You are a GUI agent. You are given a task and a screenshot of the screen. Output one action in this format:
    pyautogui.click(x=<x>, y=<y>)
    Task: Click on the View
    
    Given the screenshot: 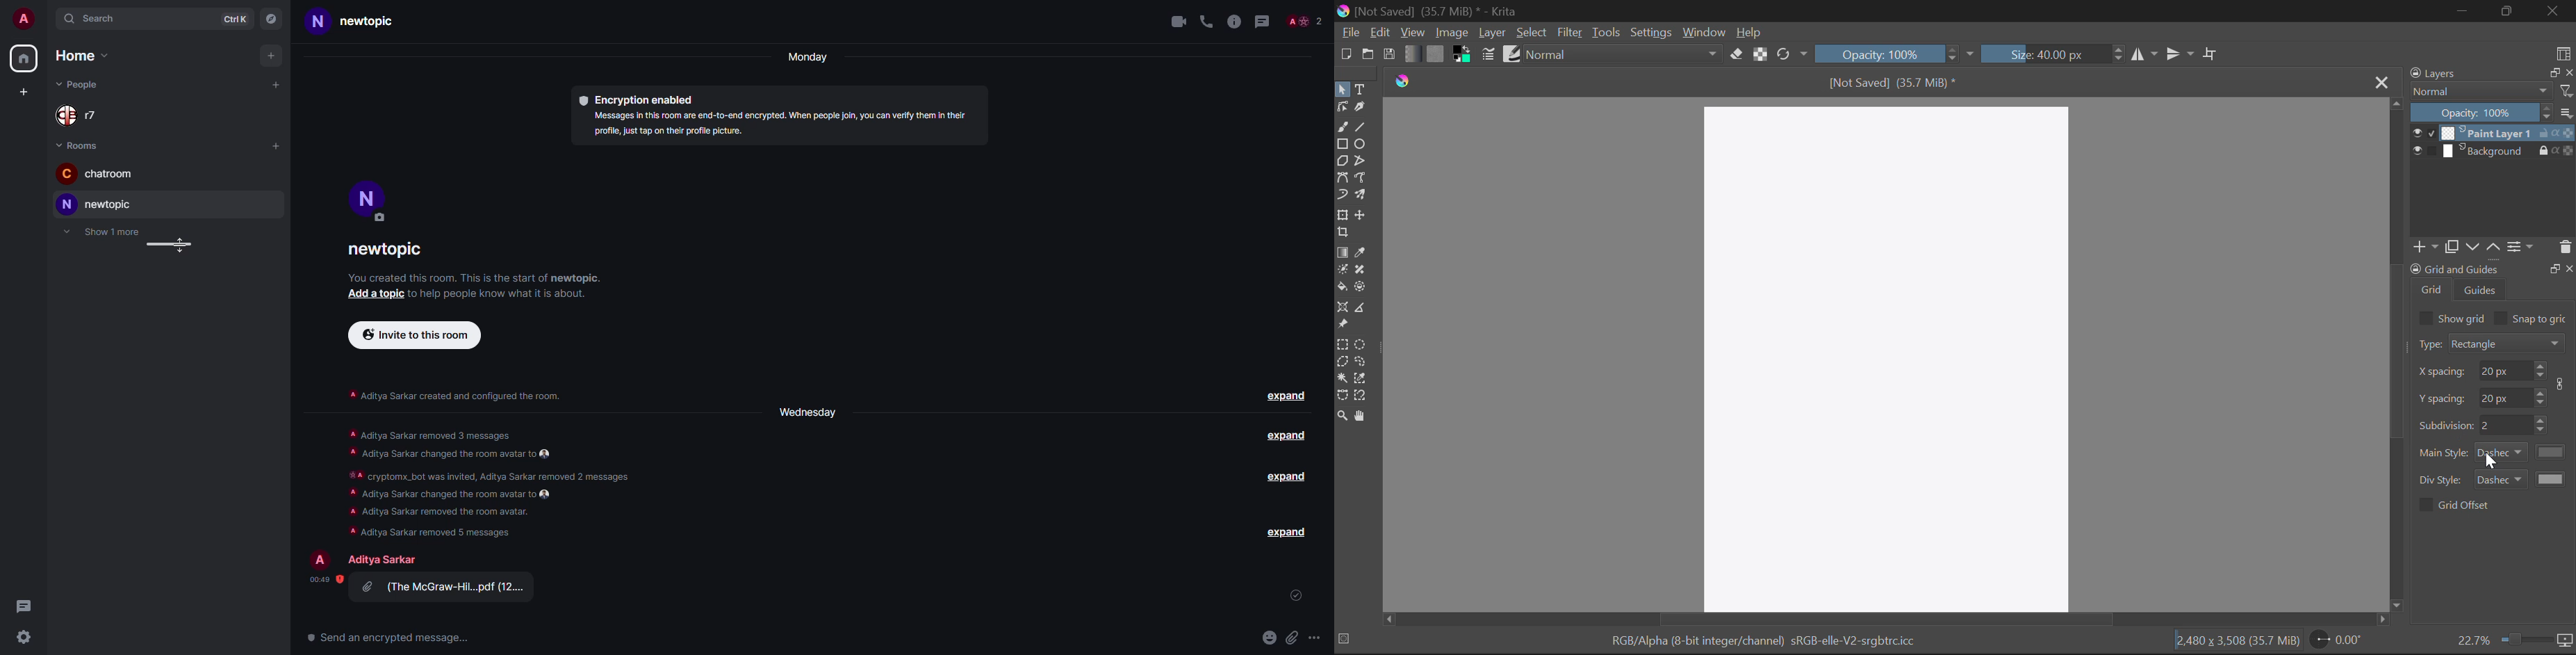 What is the action you would take?
    pyautogui.click(x=1412, y=32)
    